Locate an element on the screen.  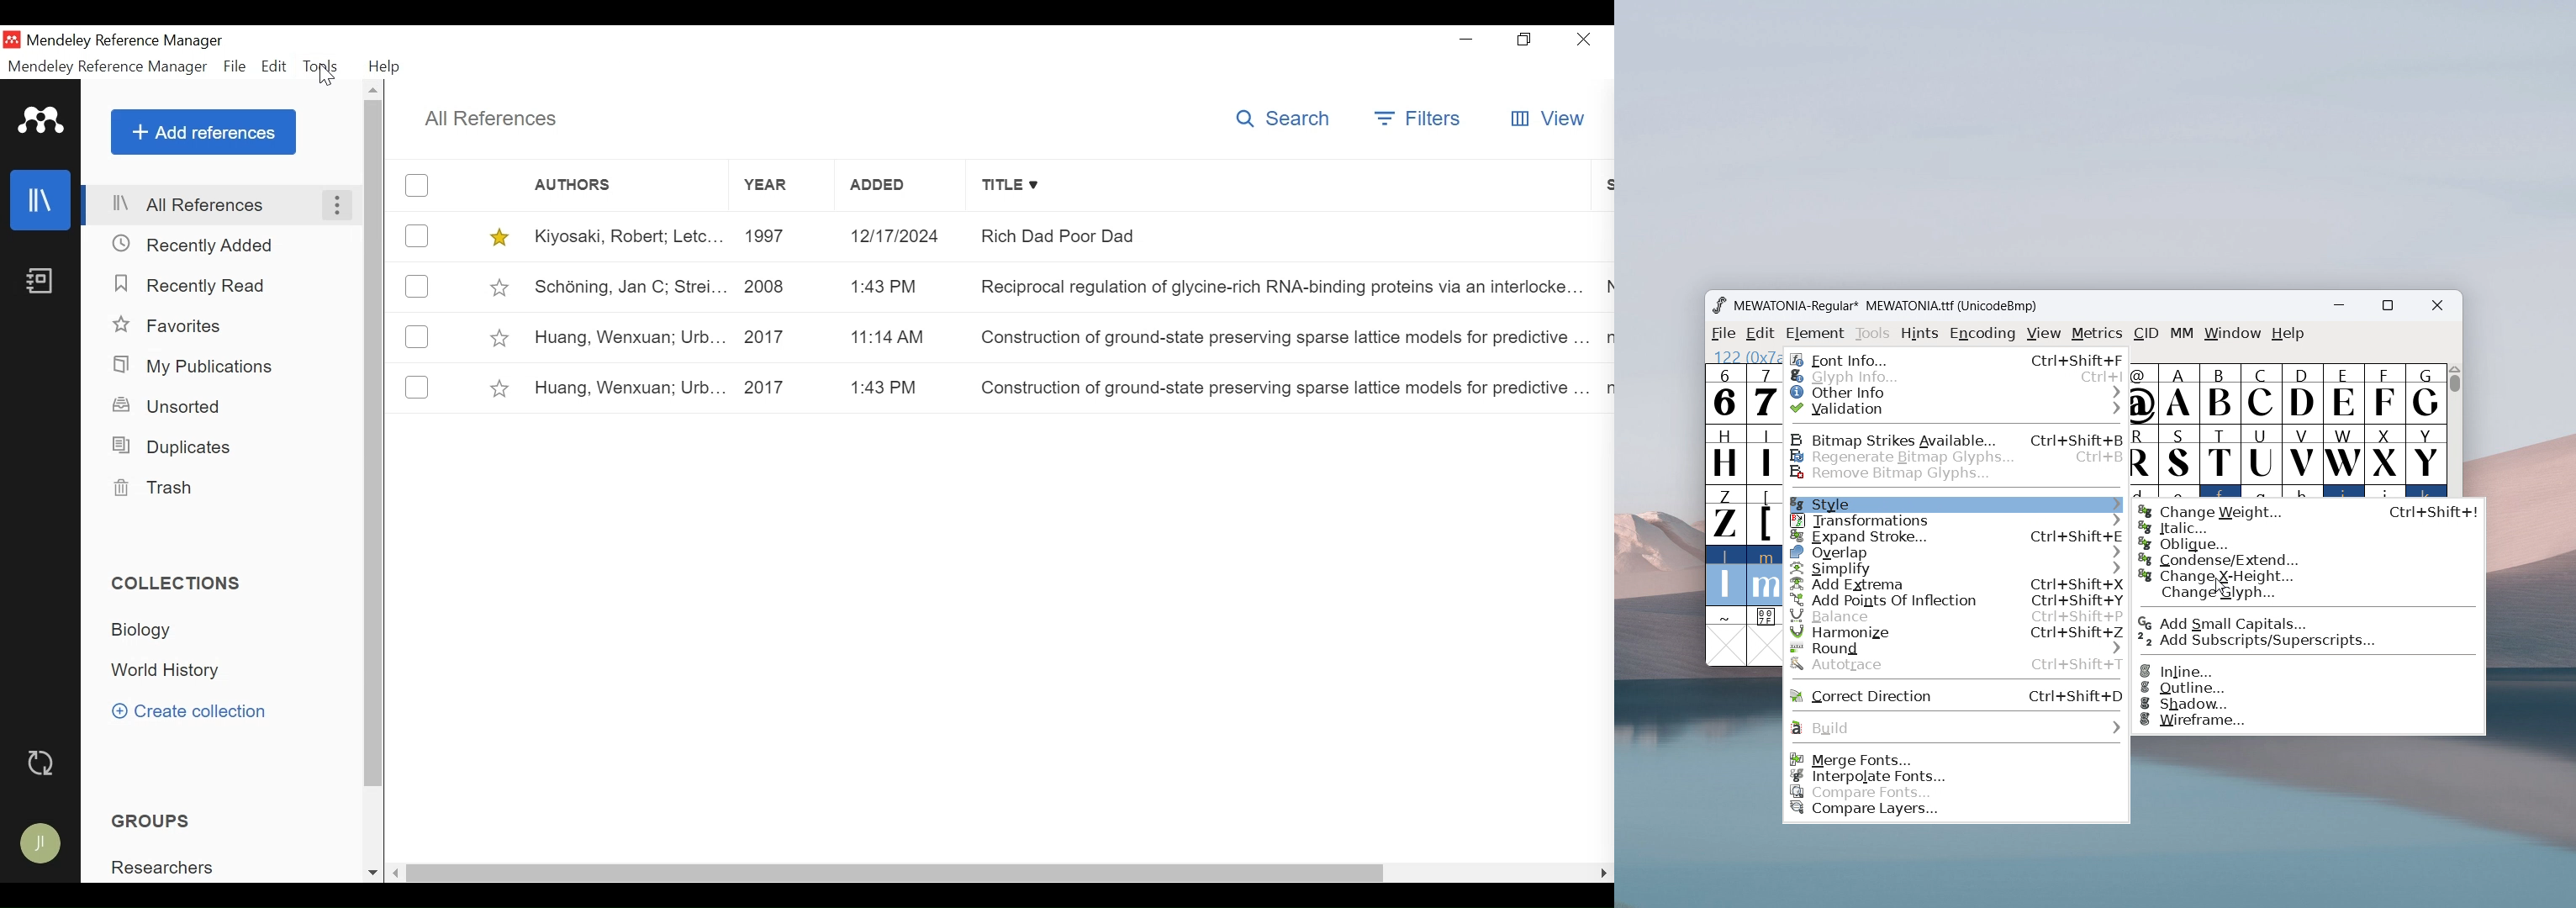
outline is located at coordinates (2309, 687).